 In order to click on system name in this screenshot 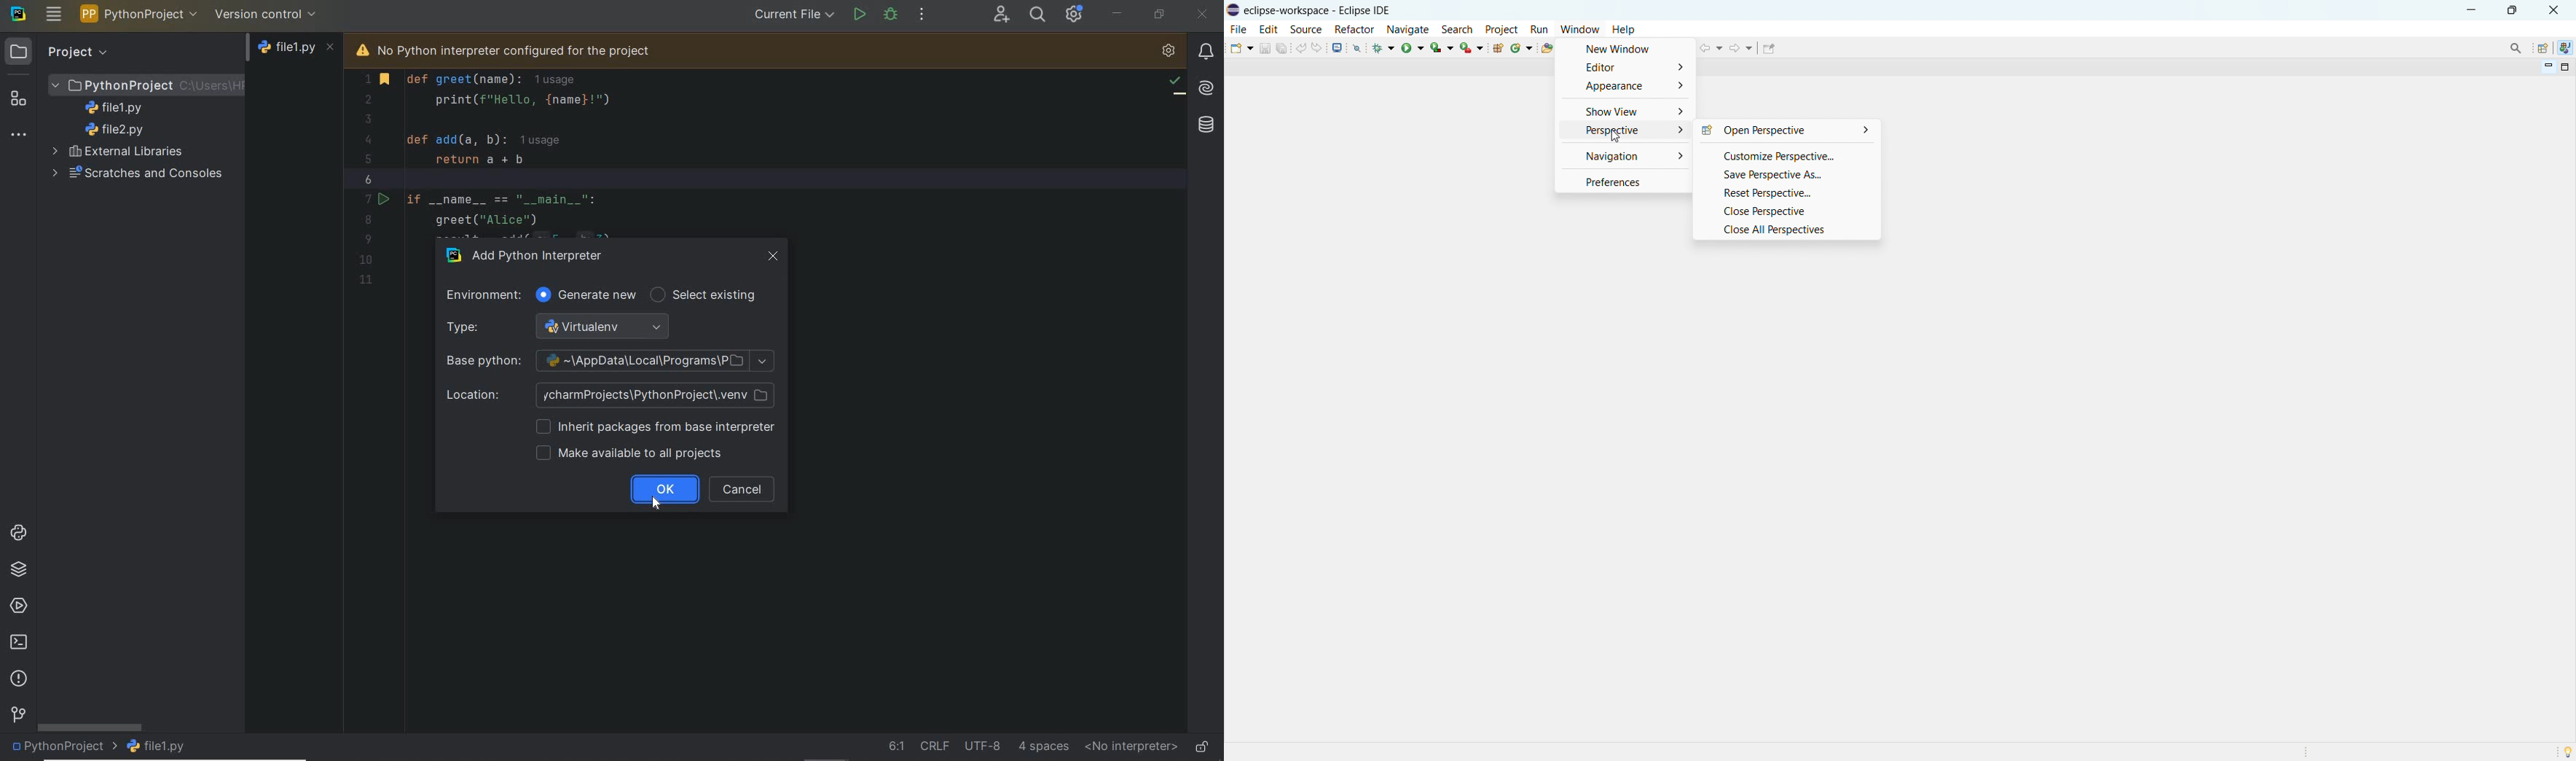, I will do `click(18, 14)`.